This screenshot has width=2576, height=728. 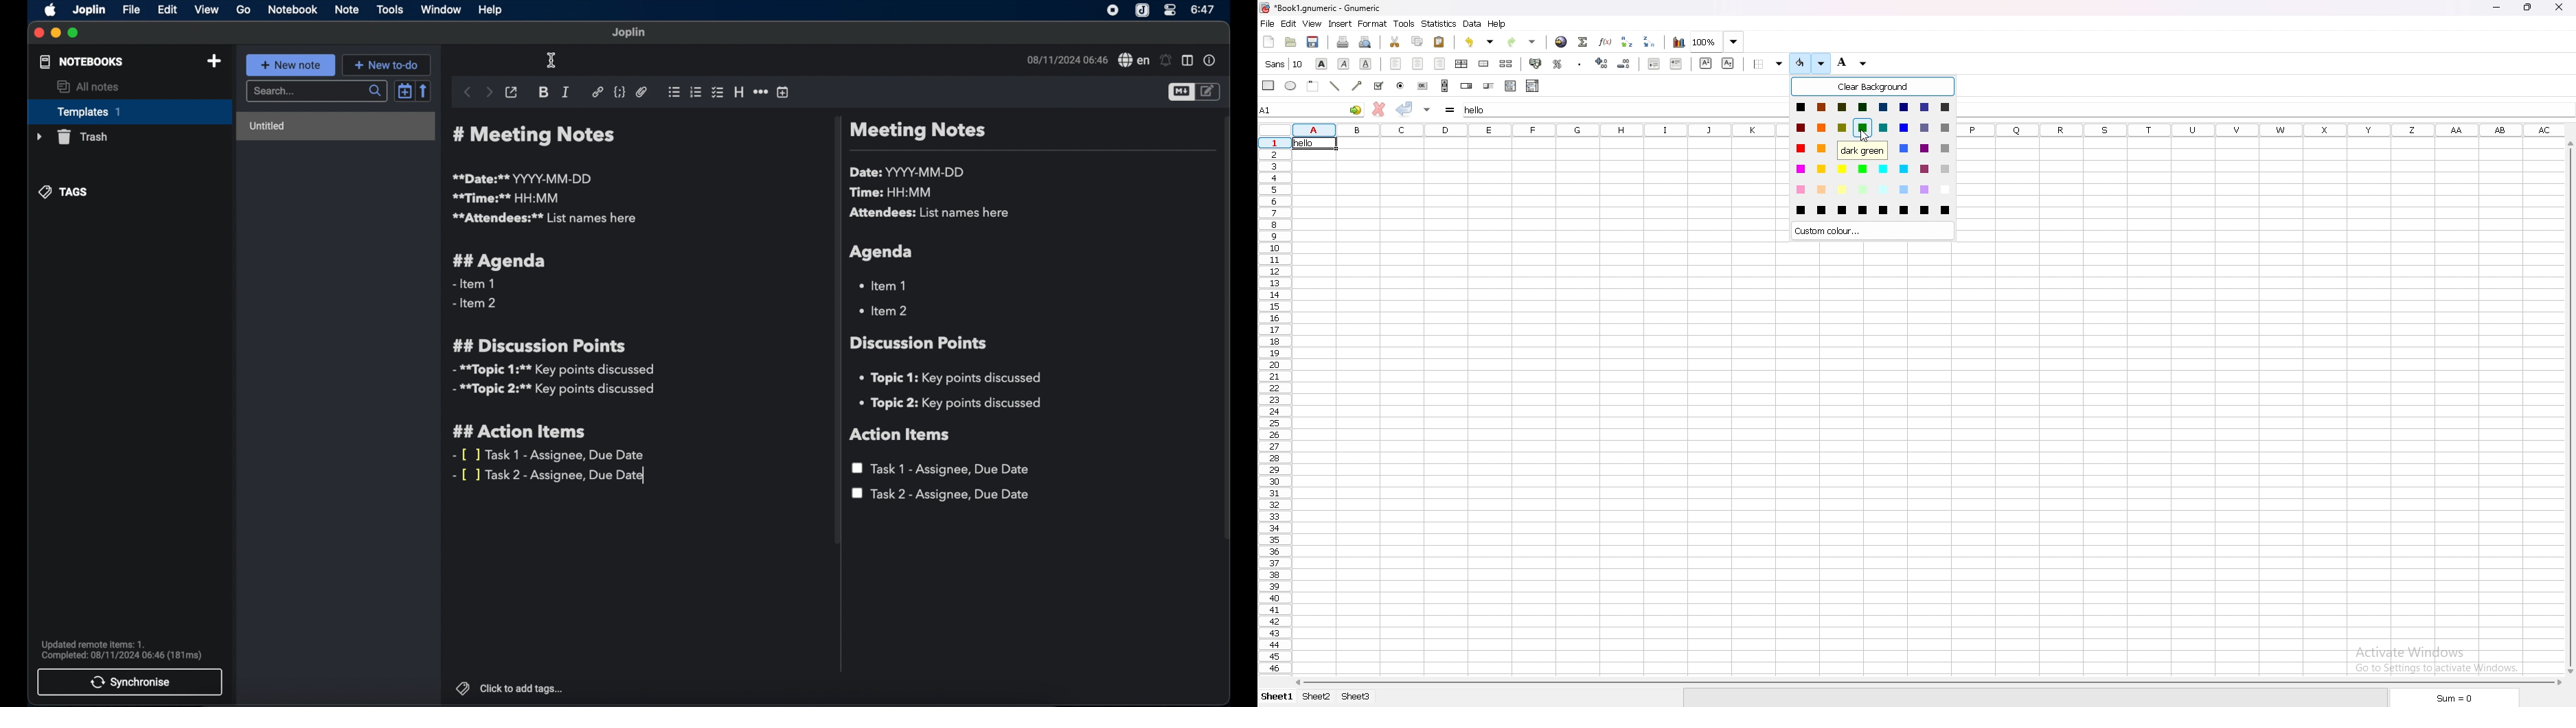 I want to click on 08/11/2024 06:46, so click(x=1066, y=60).